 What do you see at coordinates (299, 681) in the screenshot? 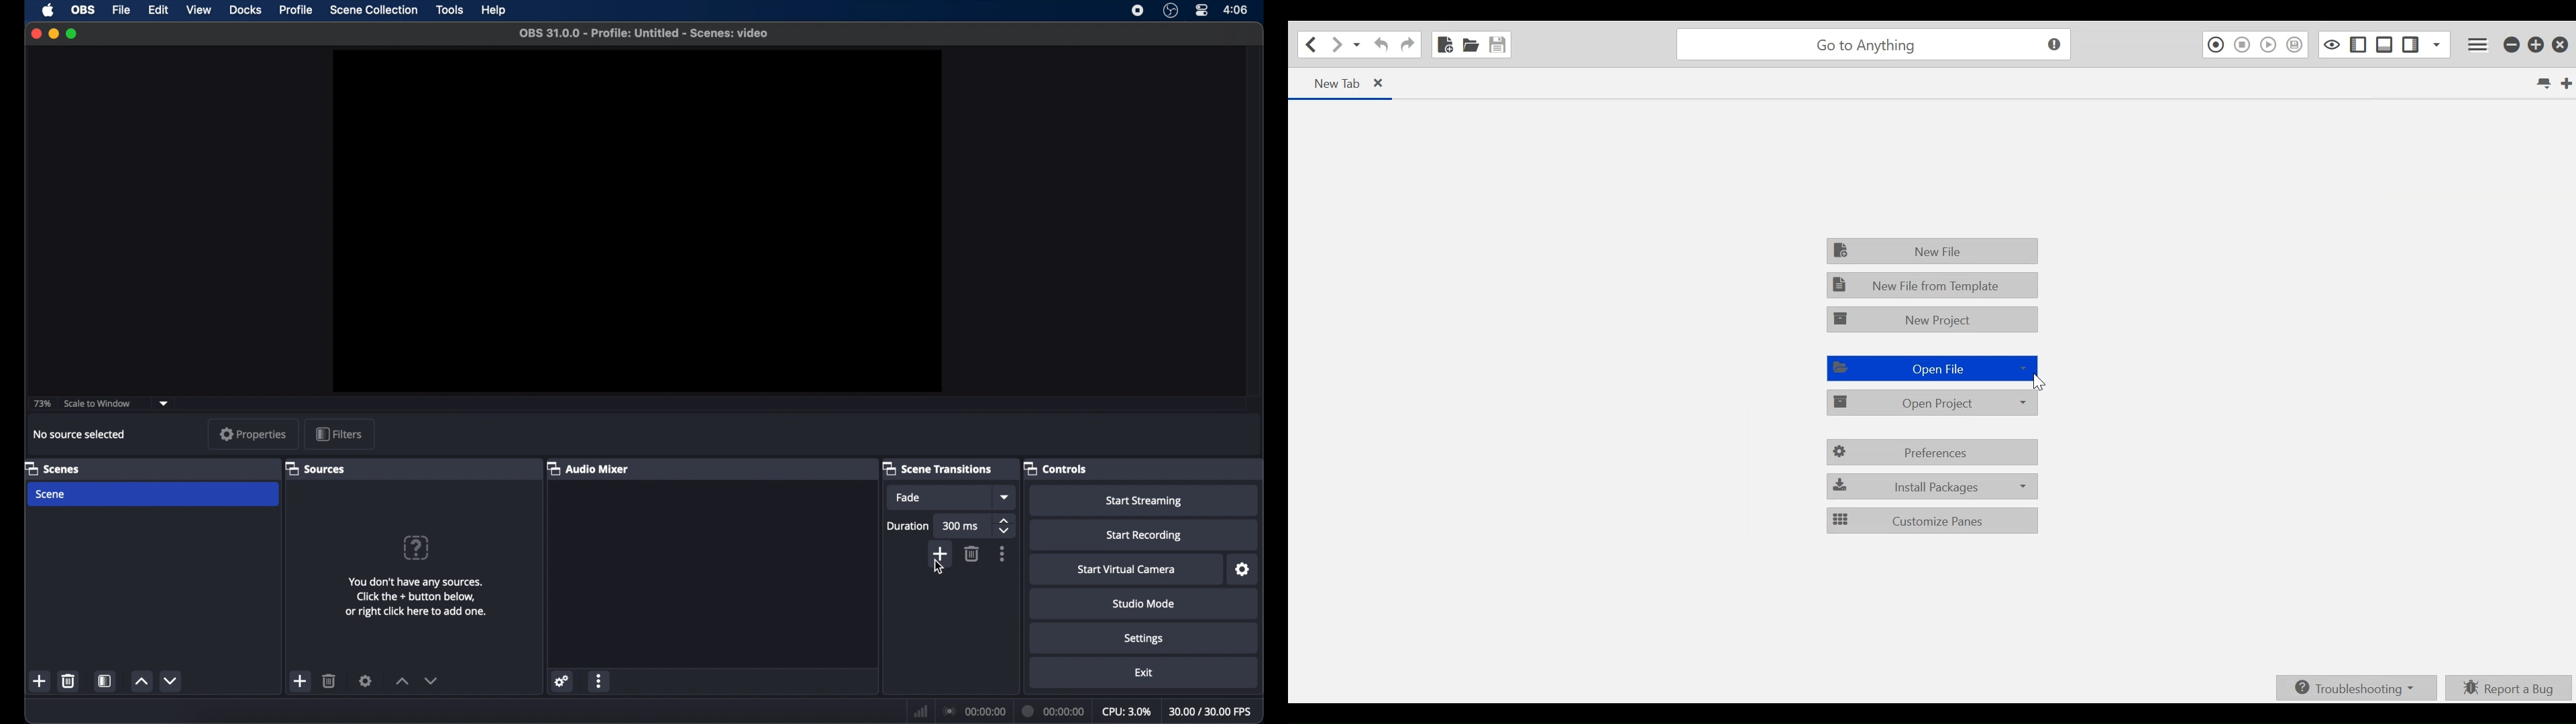
I see `add` at bounding box center [299, 681].